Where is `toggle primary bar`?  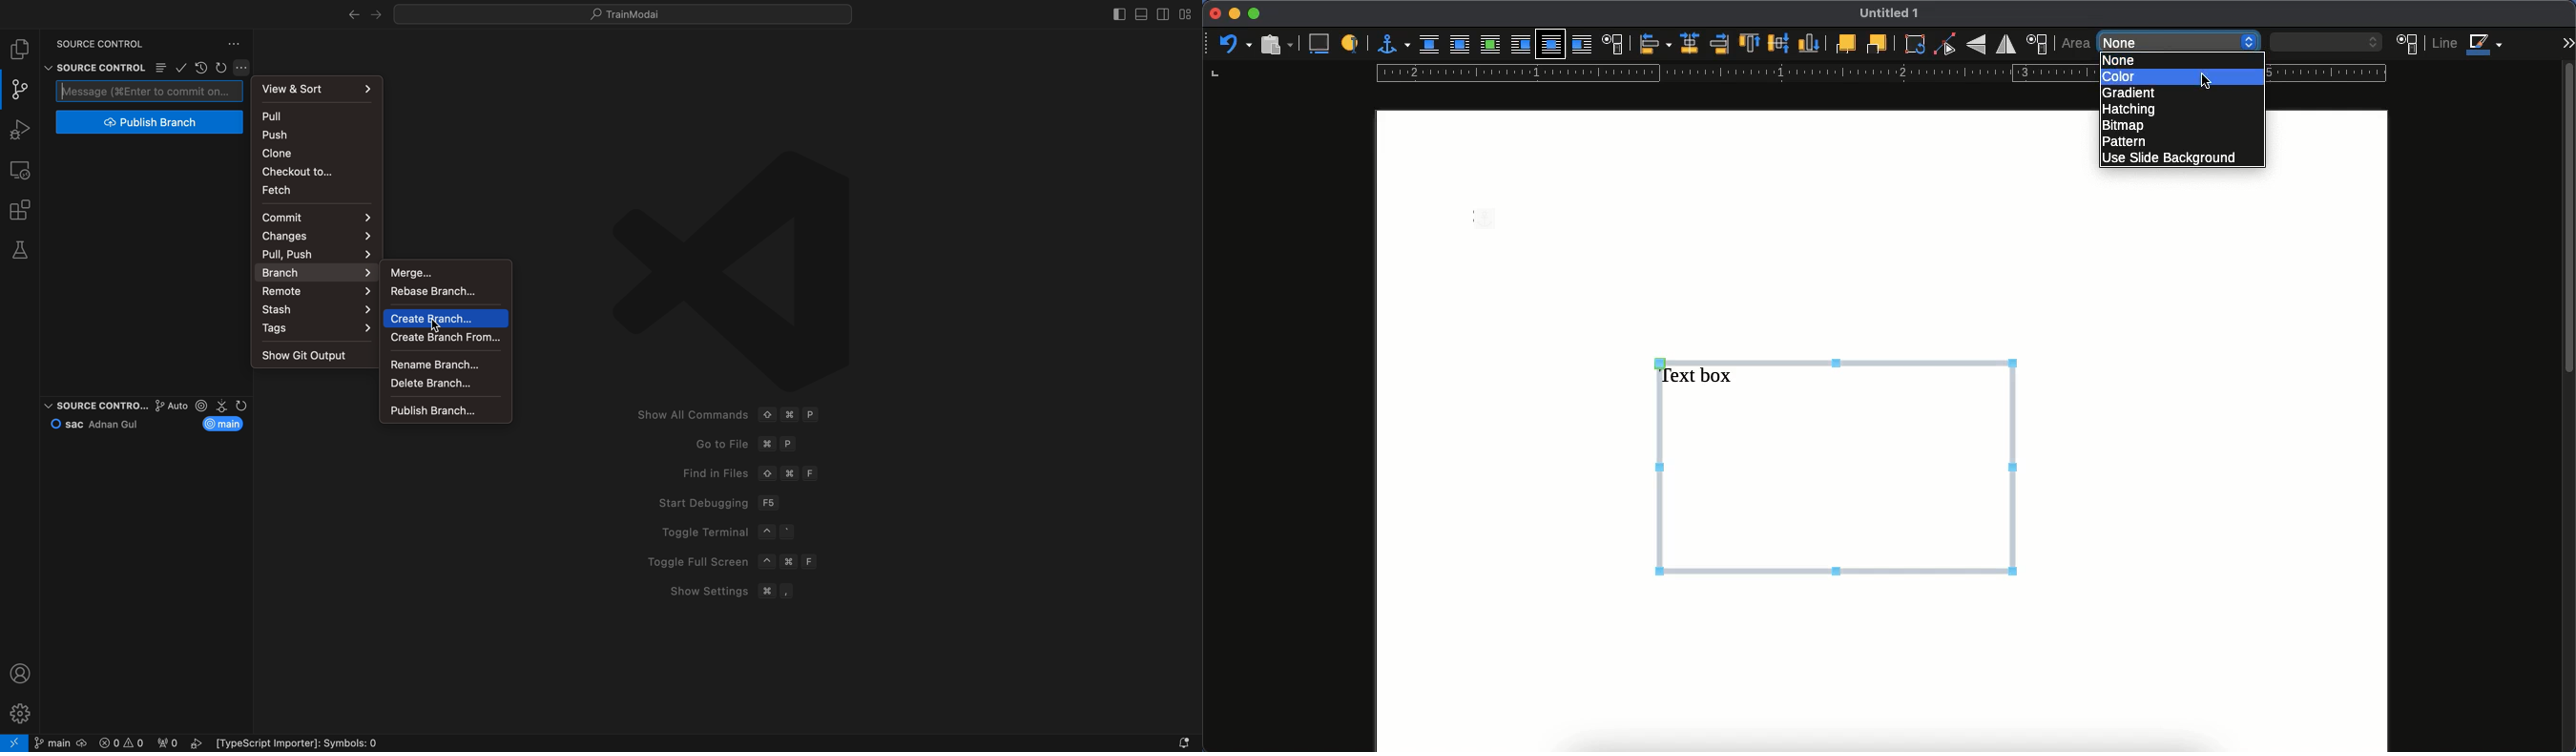 toggle primary bar is located at coordinates (1143, 13).